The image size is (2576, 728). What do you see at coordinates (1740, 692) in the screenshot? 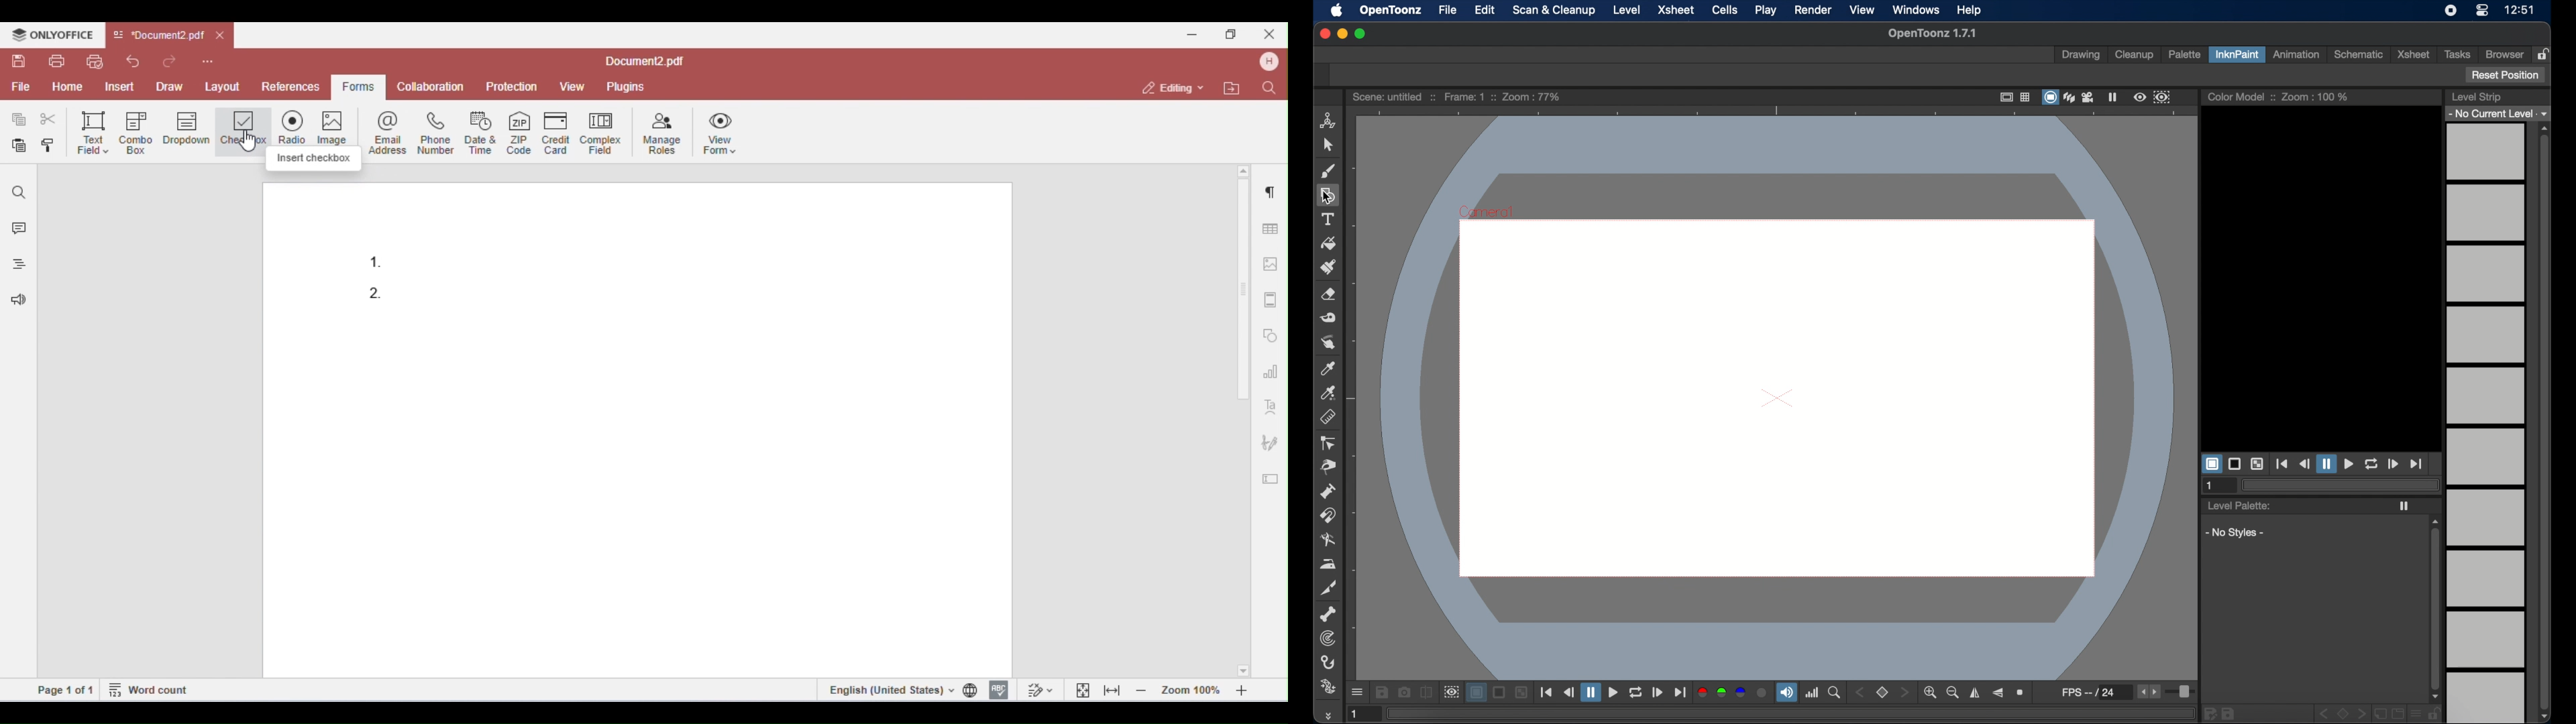
I see `blue channel` at bounding box center [1740, 692].